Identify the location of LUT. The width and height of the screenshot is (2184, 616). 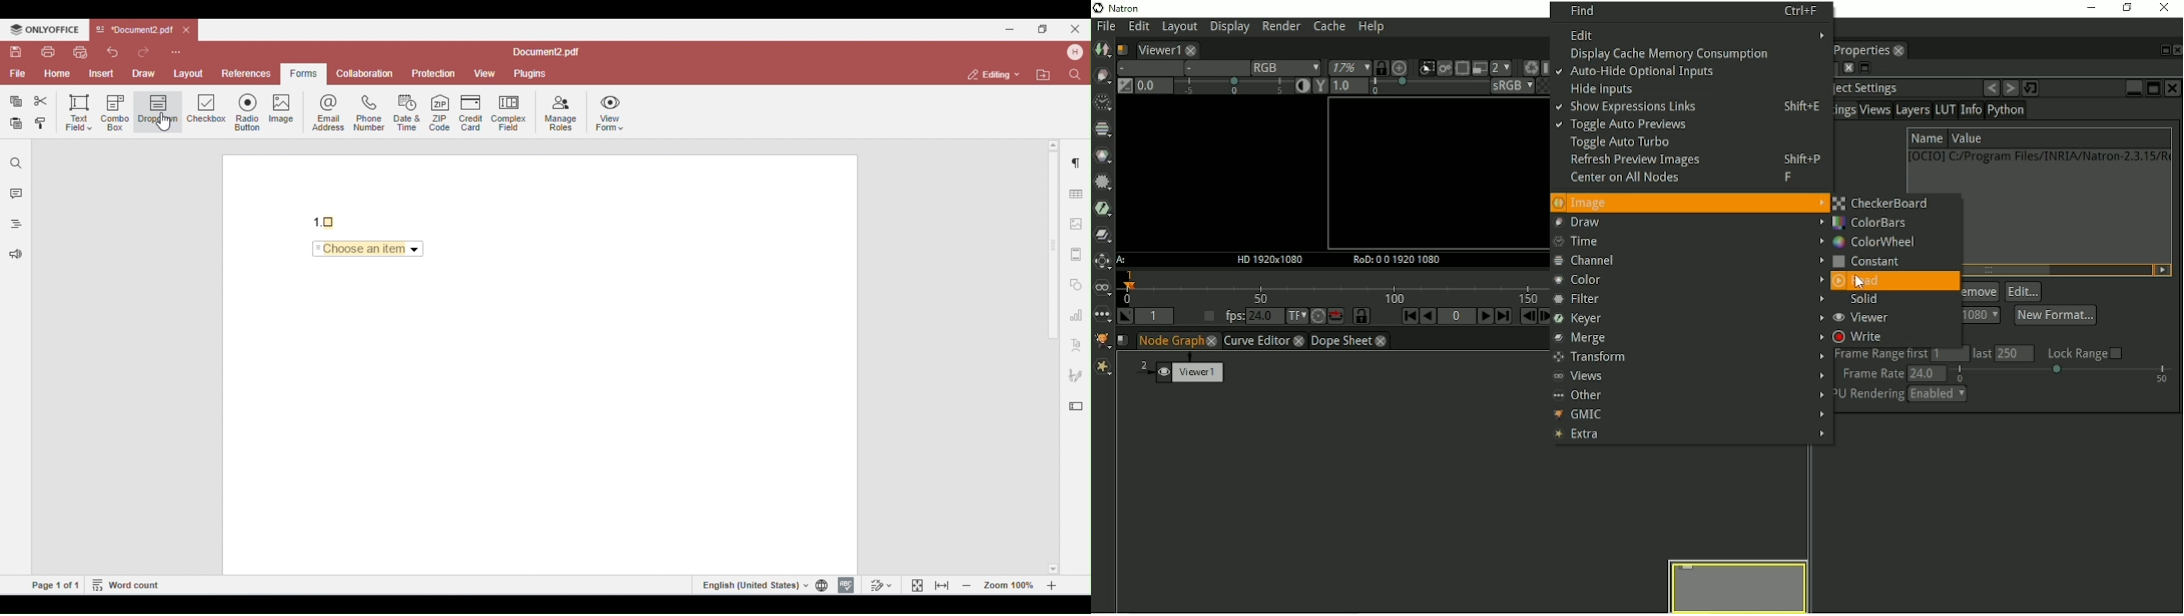
(1945, 110).